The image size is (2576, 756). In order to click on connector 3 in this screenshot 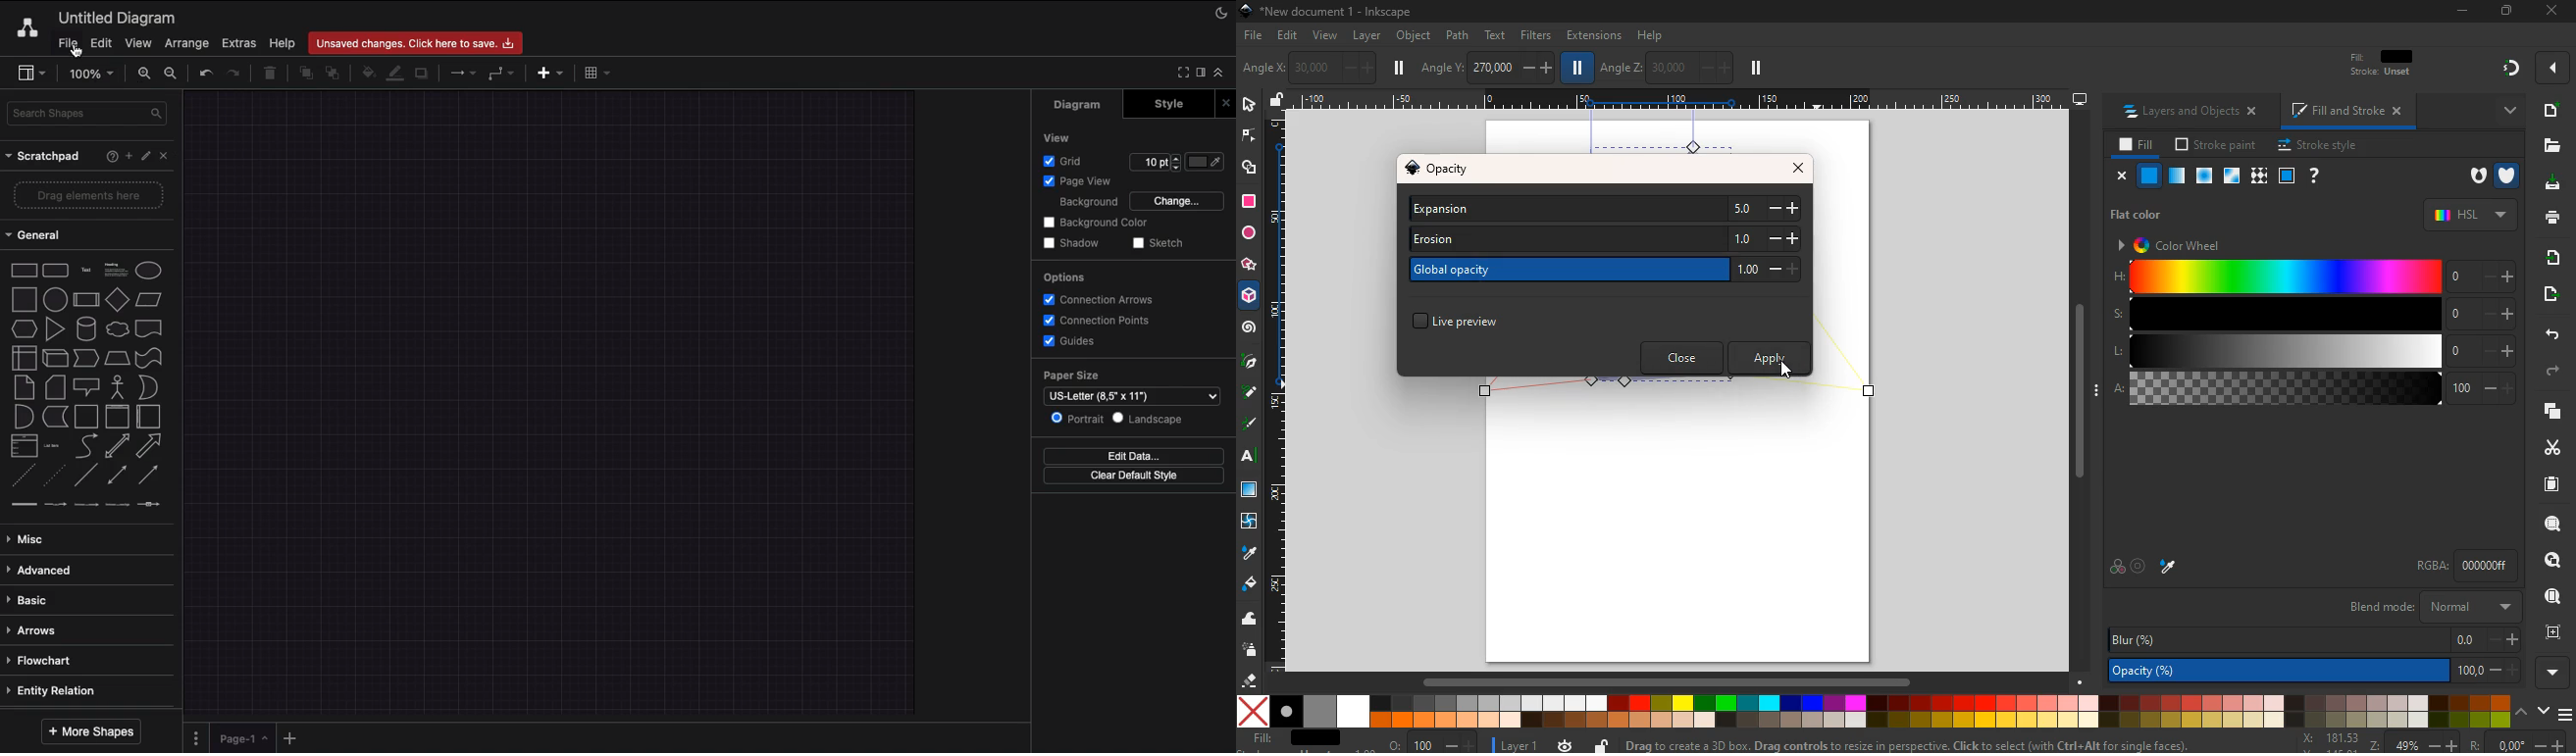, I will do `click(84, 504)`.